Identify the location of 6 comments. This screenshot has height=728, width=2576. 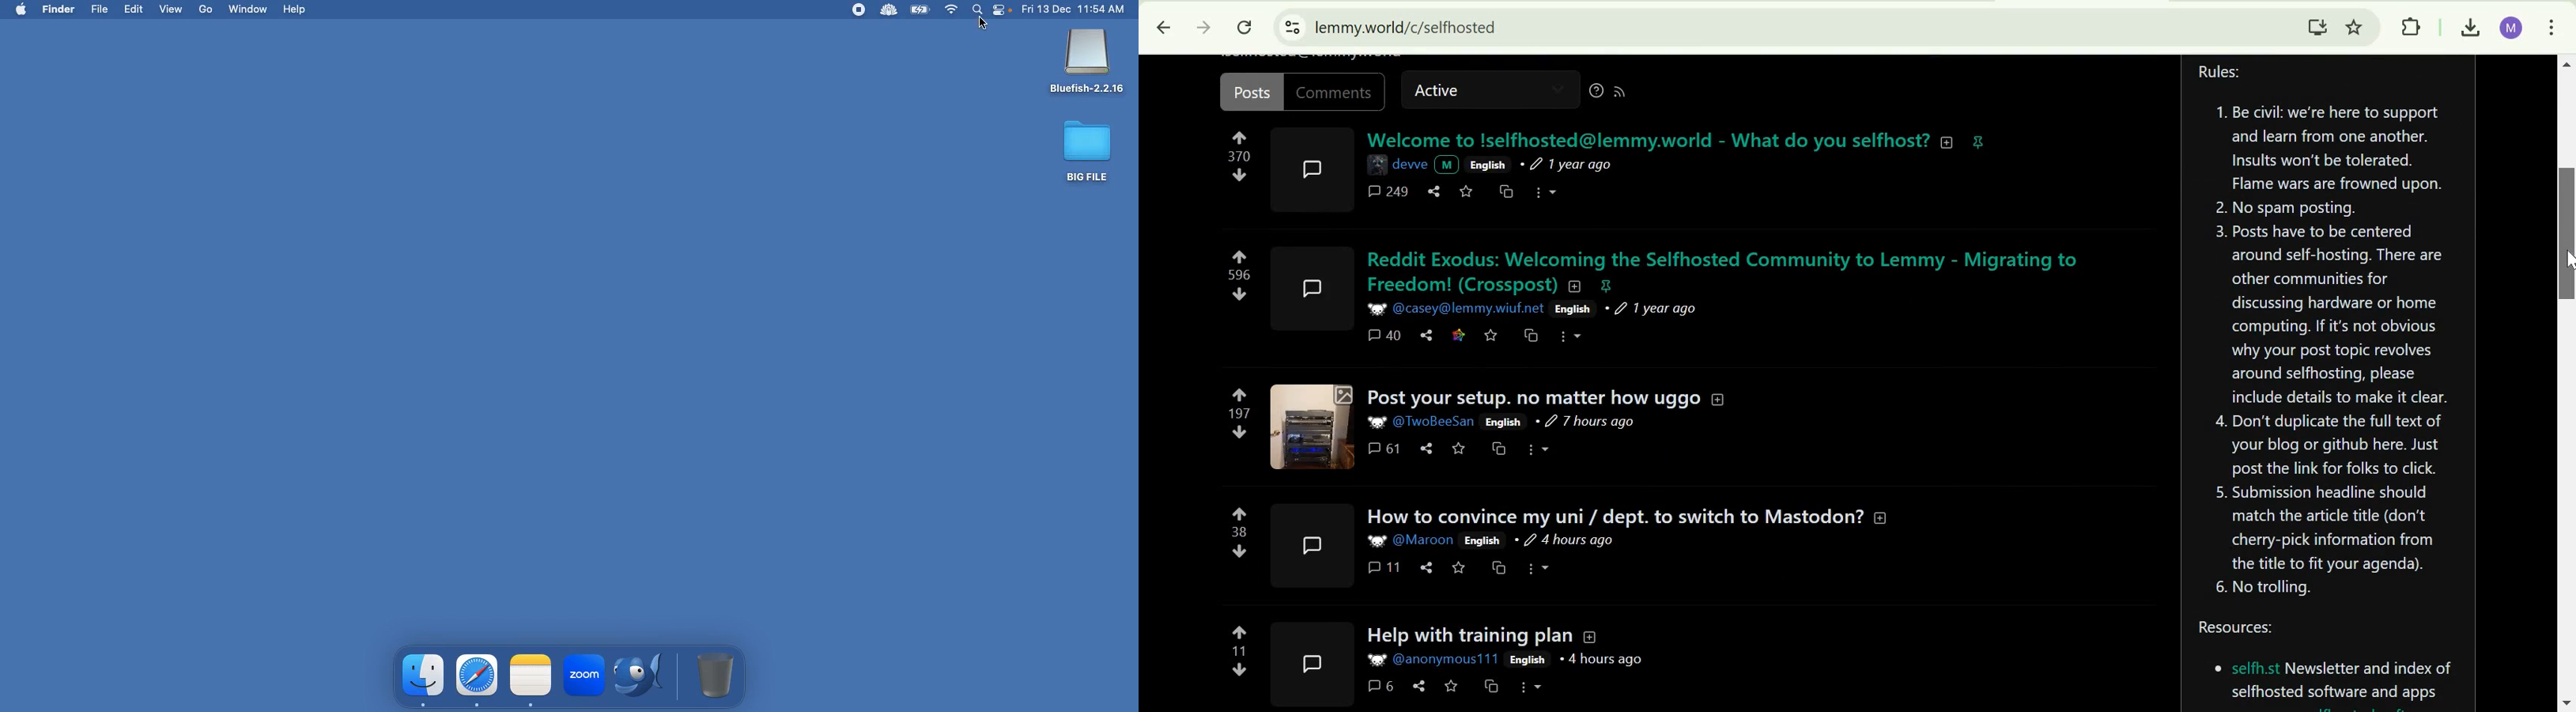
(1379, 685).